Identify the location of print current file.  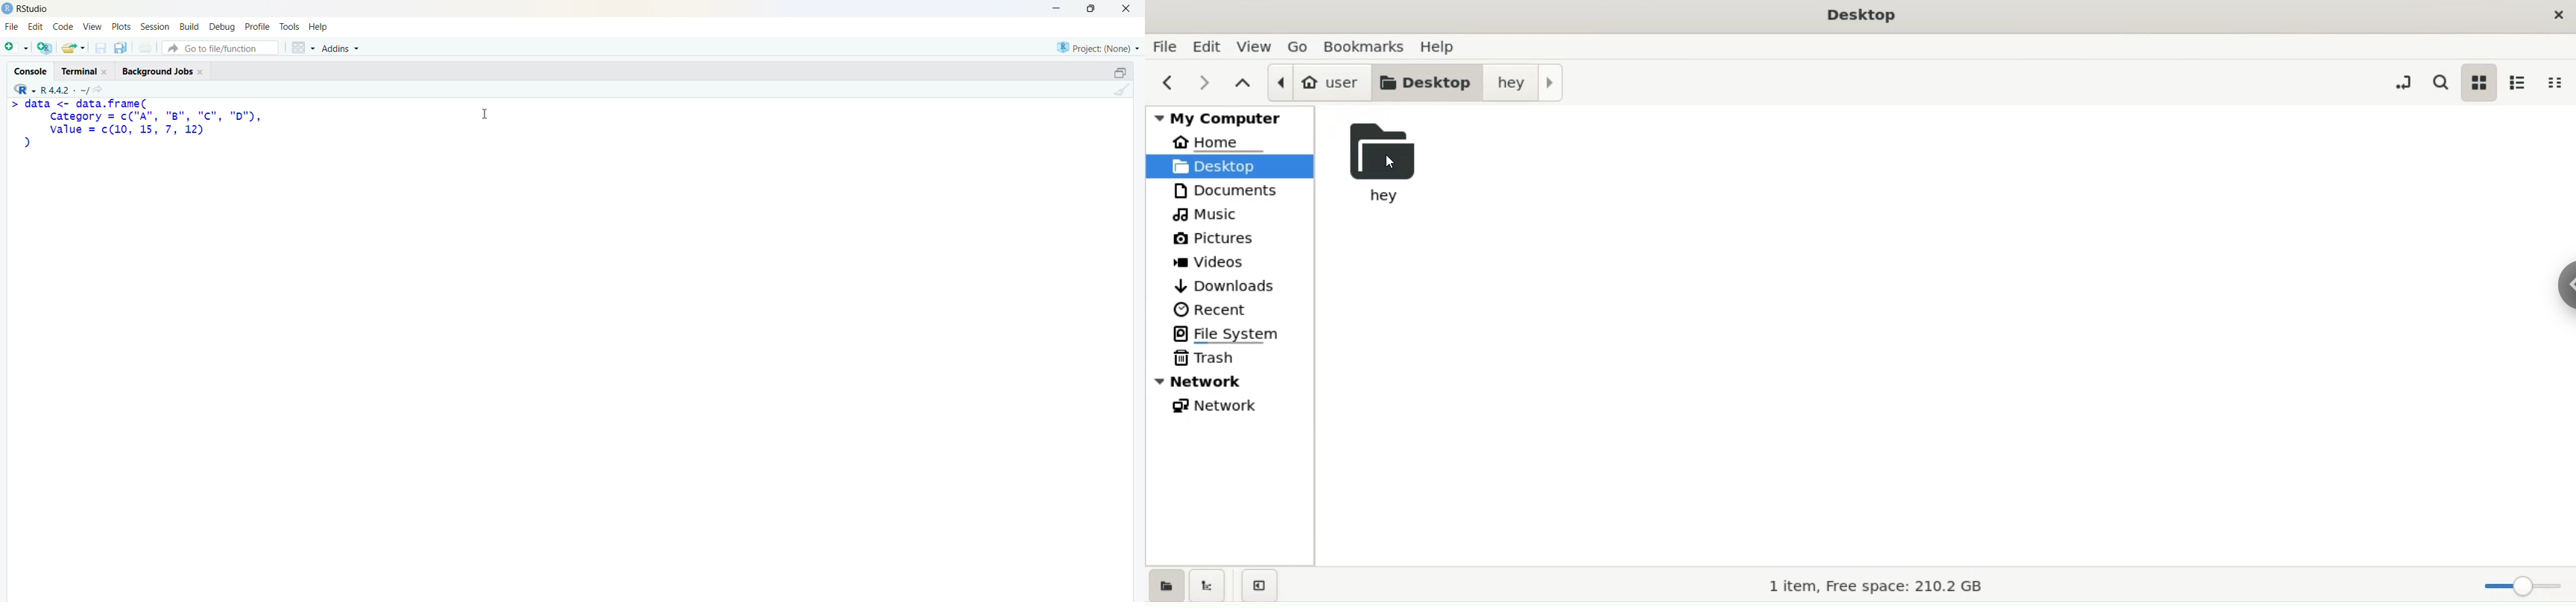
(144, 47).